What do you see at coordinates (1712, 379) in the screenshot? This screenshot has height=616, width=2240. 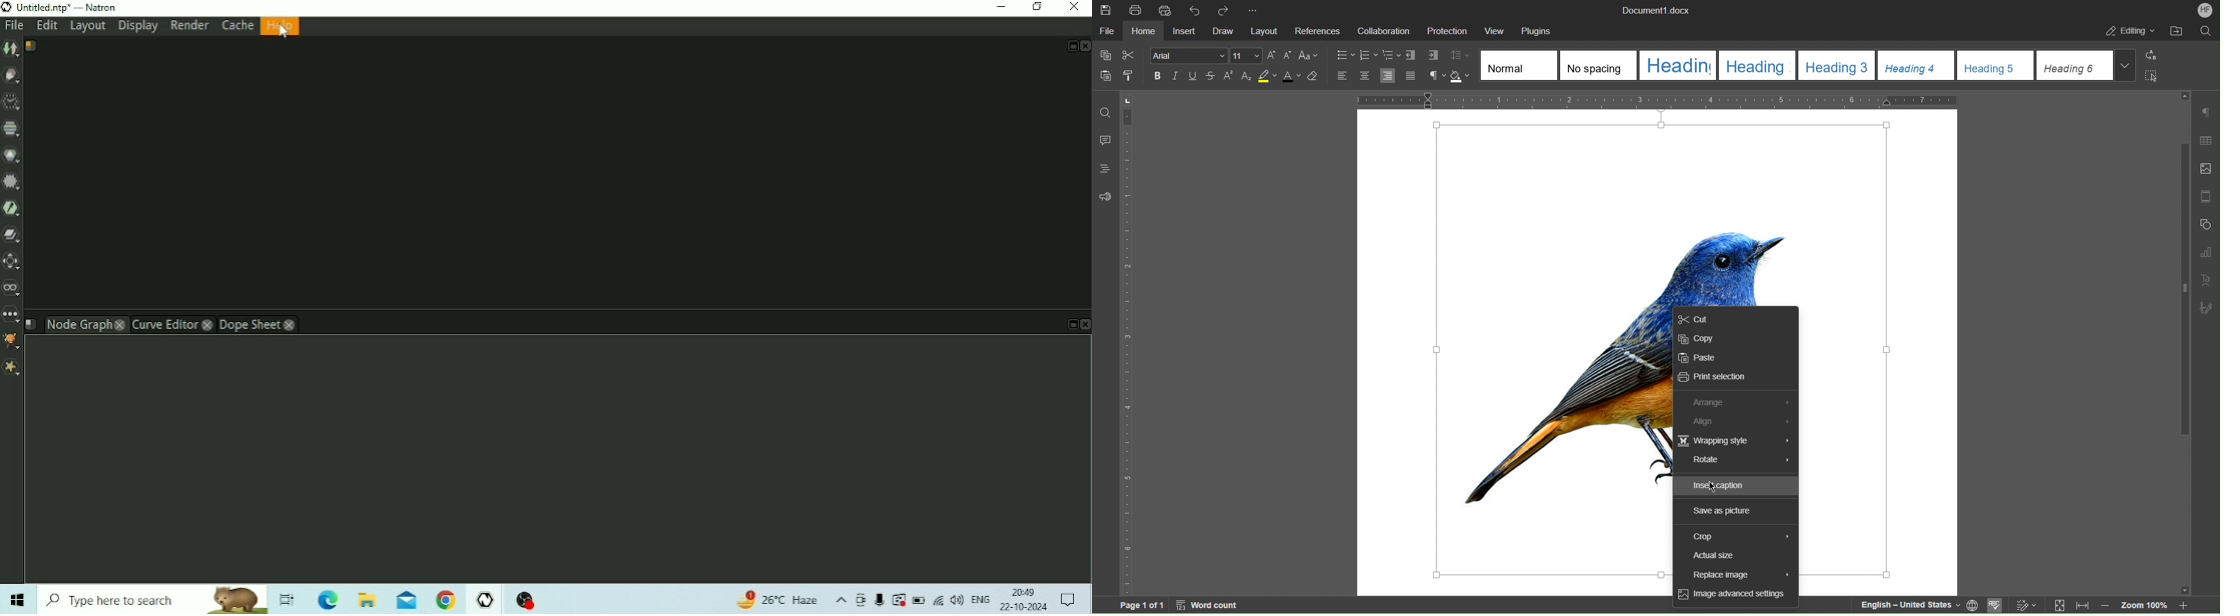 I see `Print Selection` at bounding box center [1712, 379].